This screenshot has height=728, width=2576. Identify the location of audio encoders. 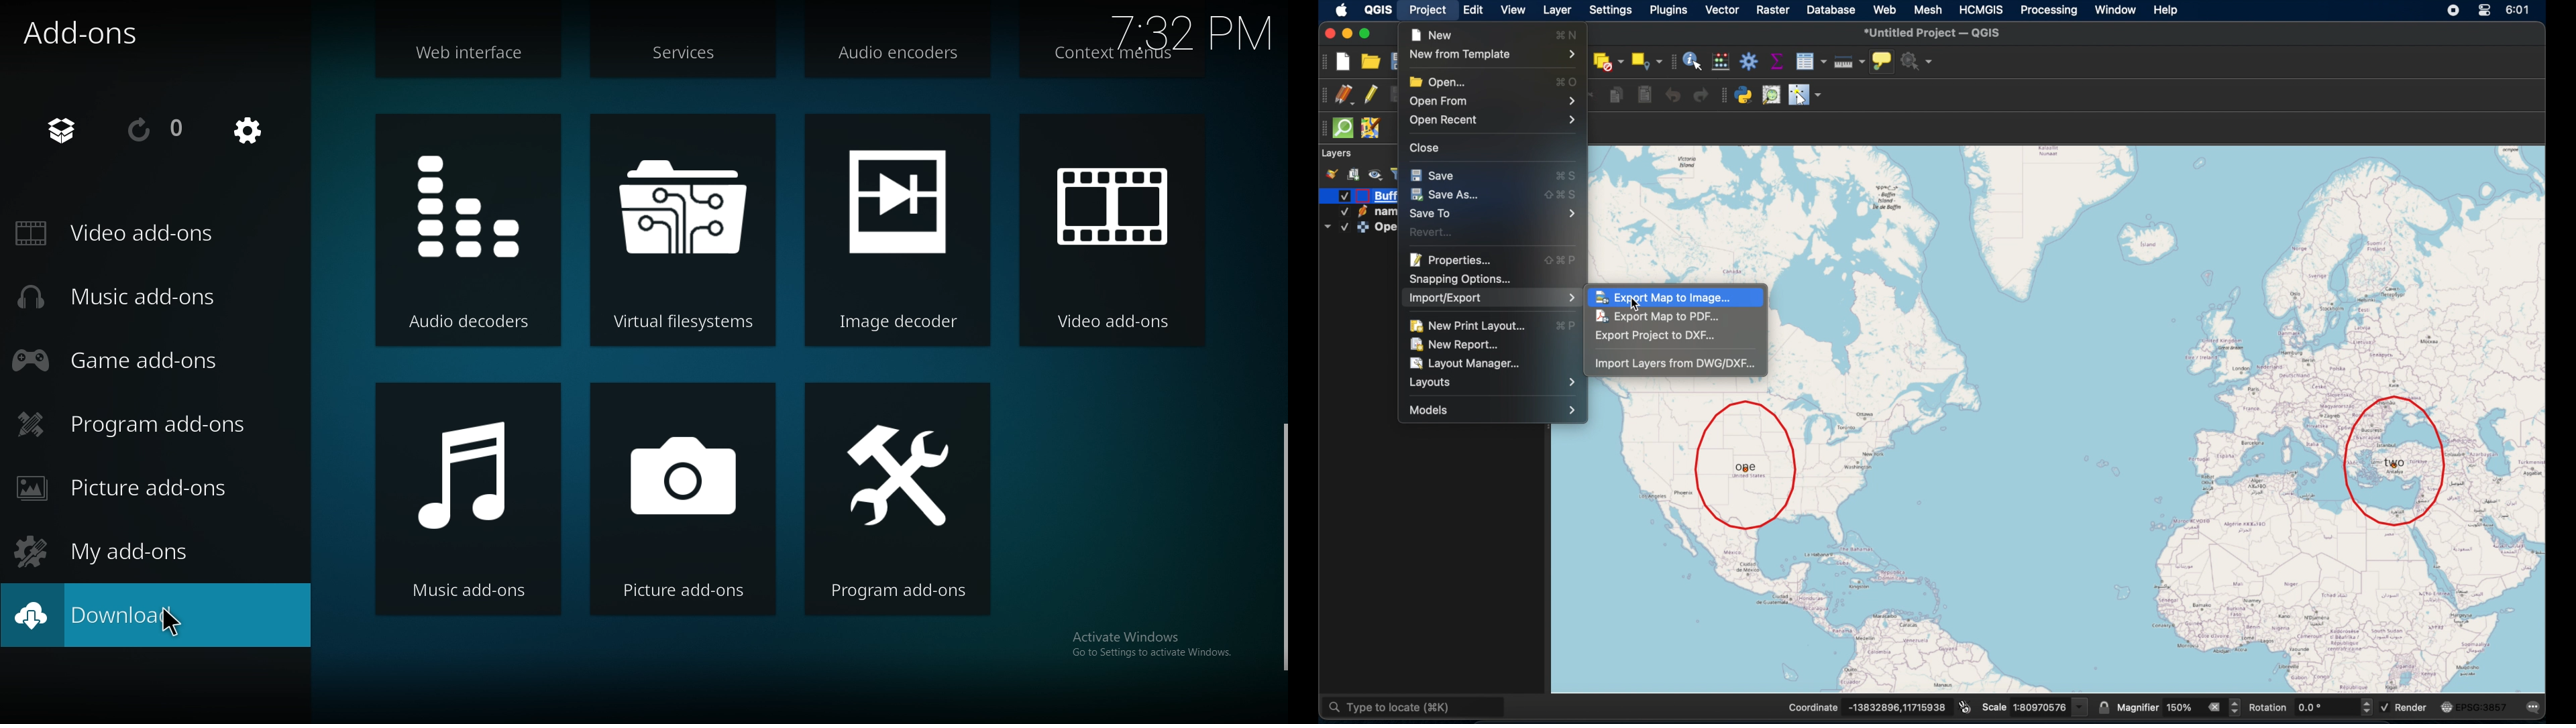
(898, 58).